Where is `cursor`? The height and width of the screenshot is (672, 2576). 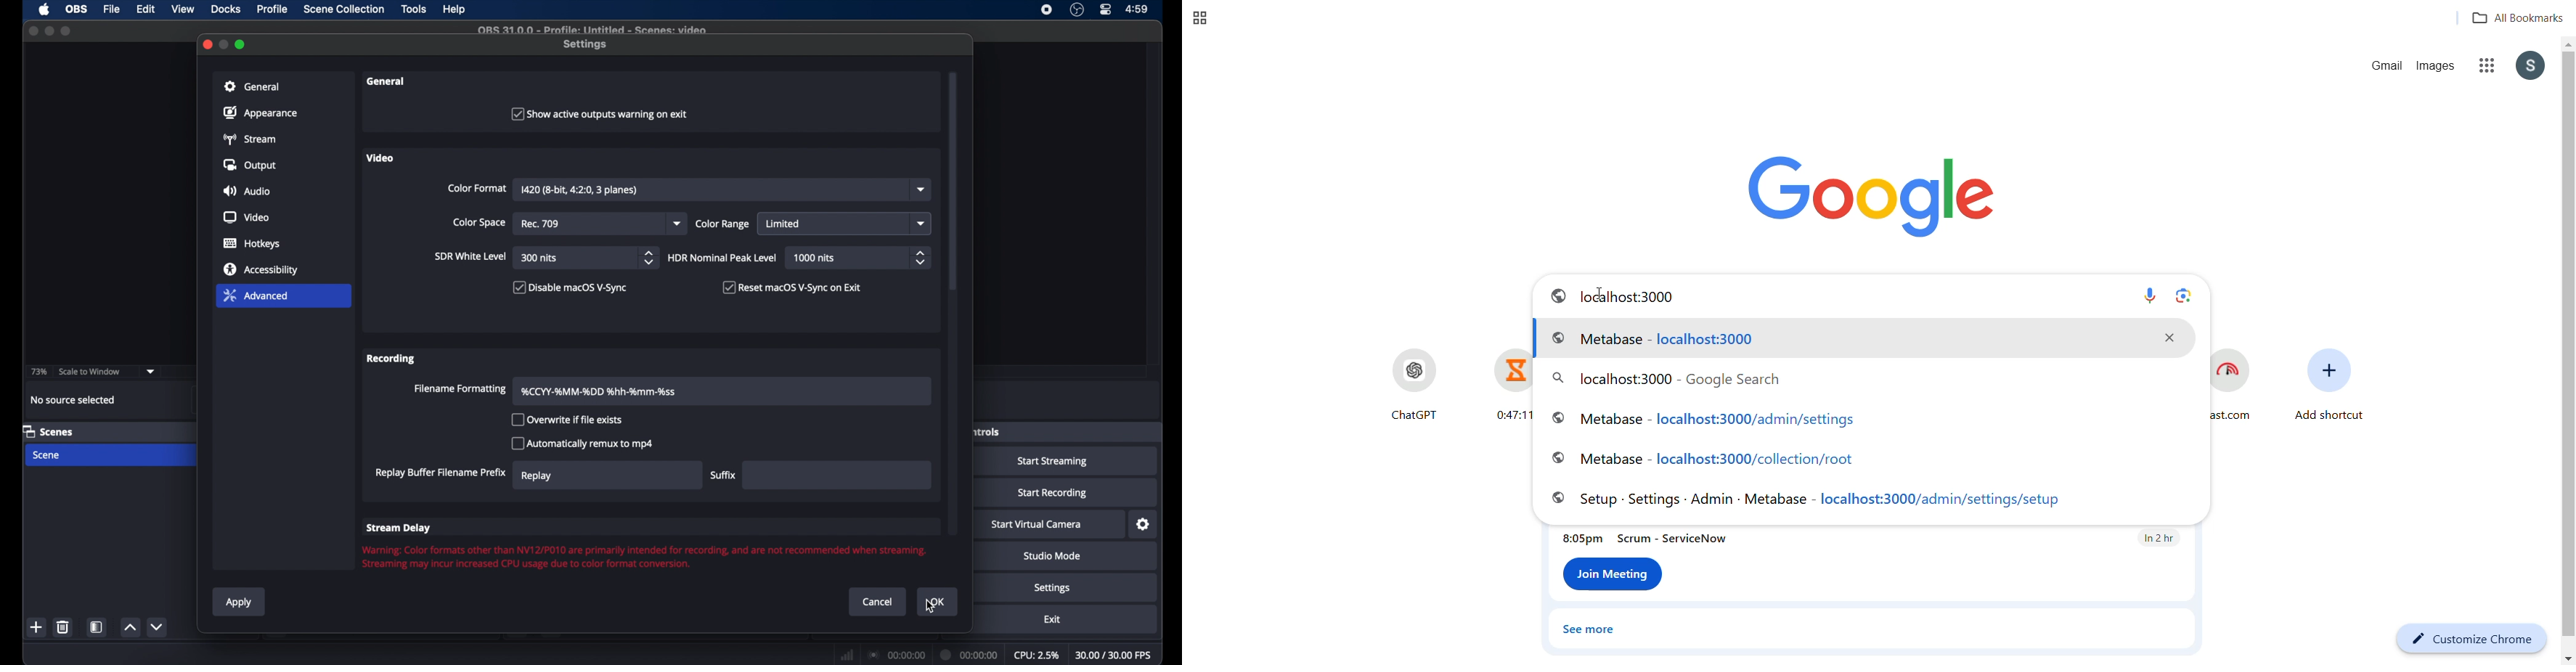 cursor is located at coordinates (1603, 293).